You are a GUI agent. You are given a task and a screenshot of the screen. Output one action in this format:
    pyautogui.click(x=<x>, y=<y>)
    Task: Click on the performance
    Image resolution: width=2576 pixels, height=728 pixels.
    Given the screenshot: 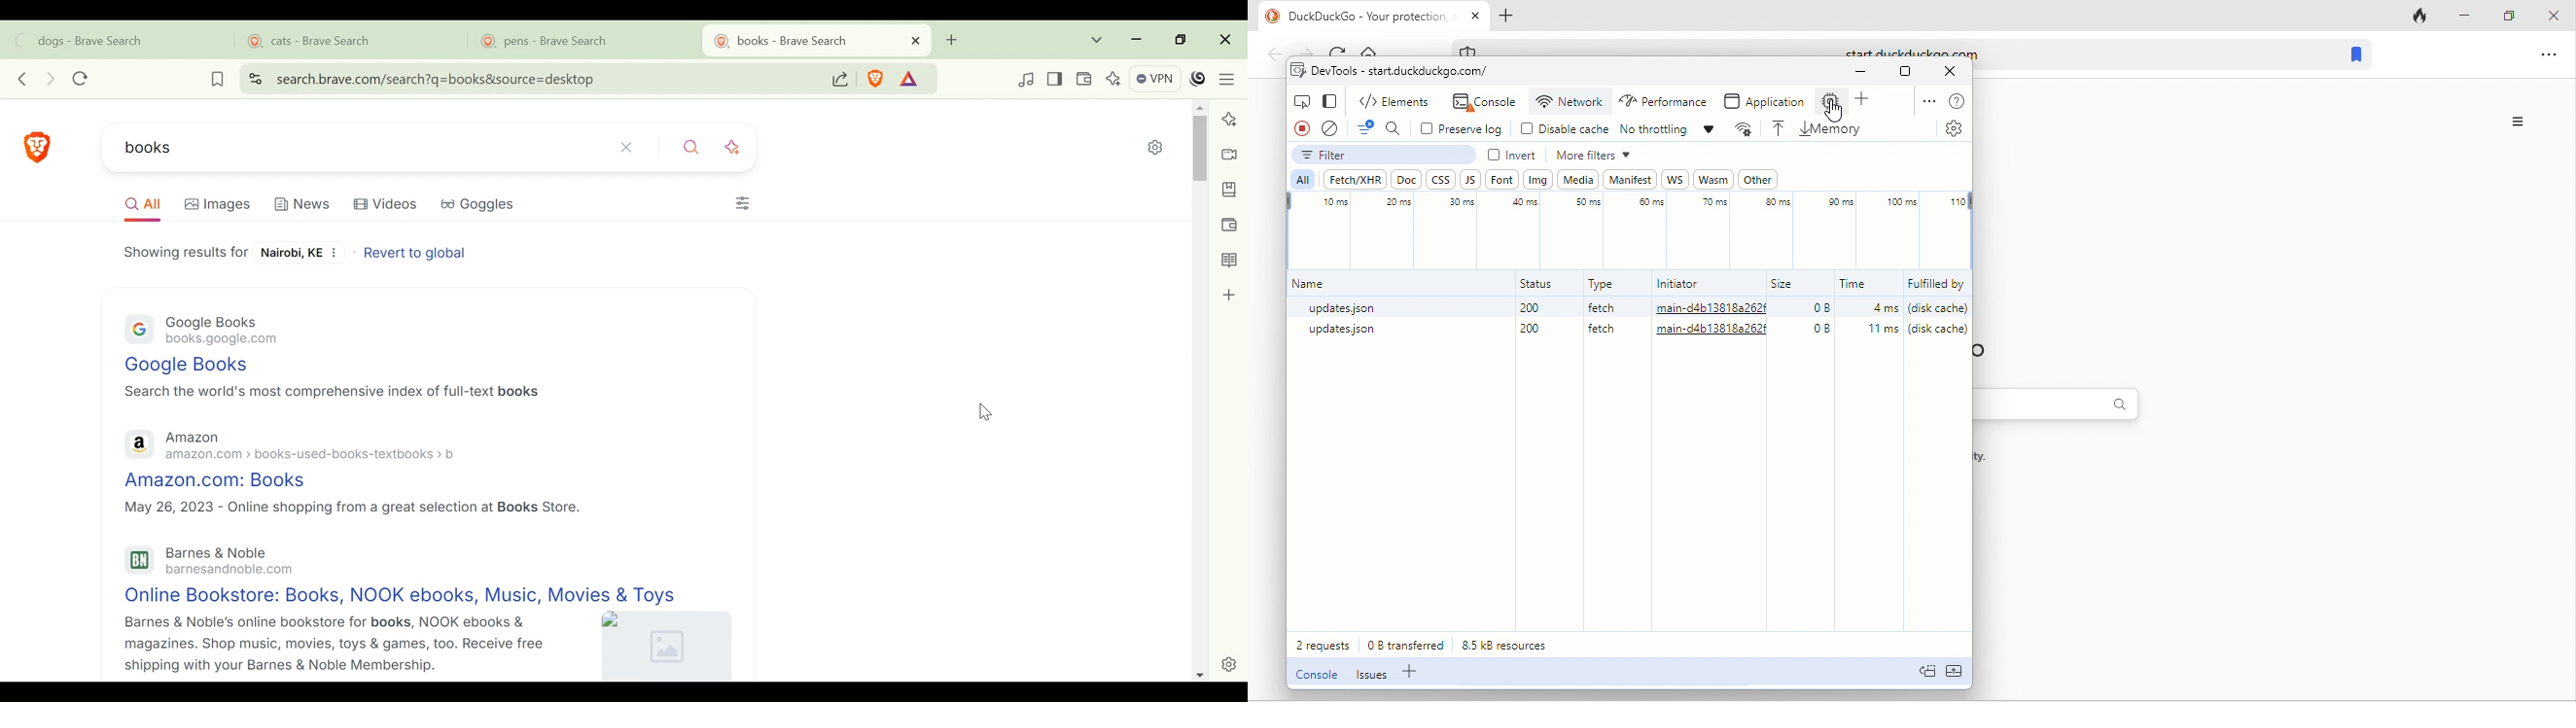 What is the action you would take?
    pyautogui.click(x=1662, y=103)
    